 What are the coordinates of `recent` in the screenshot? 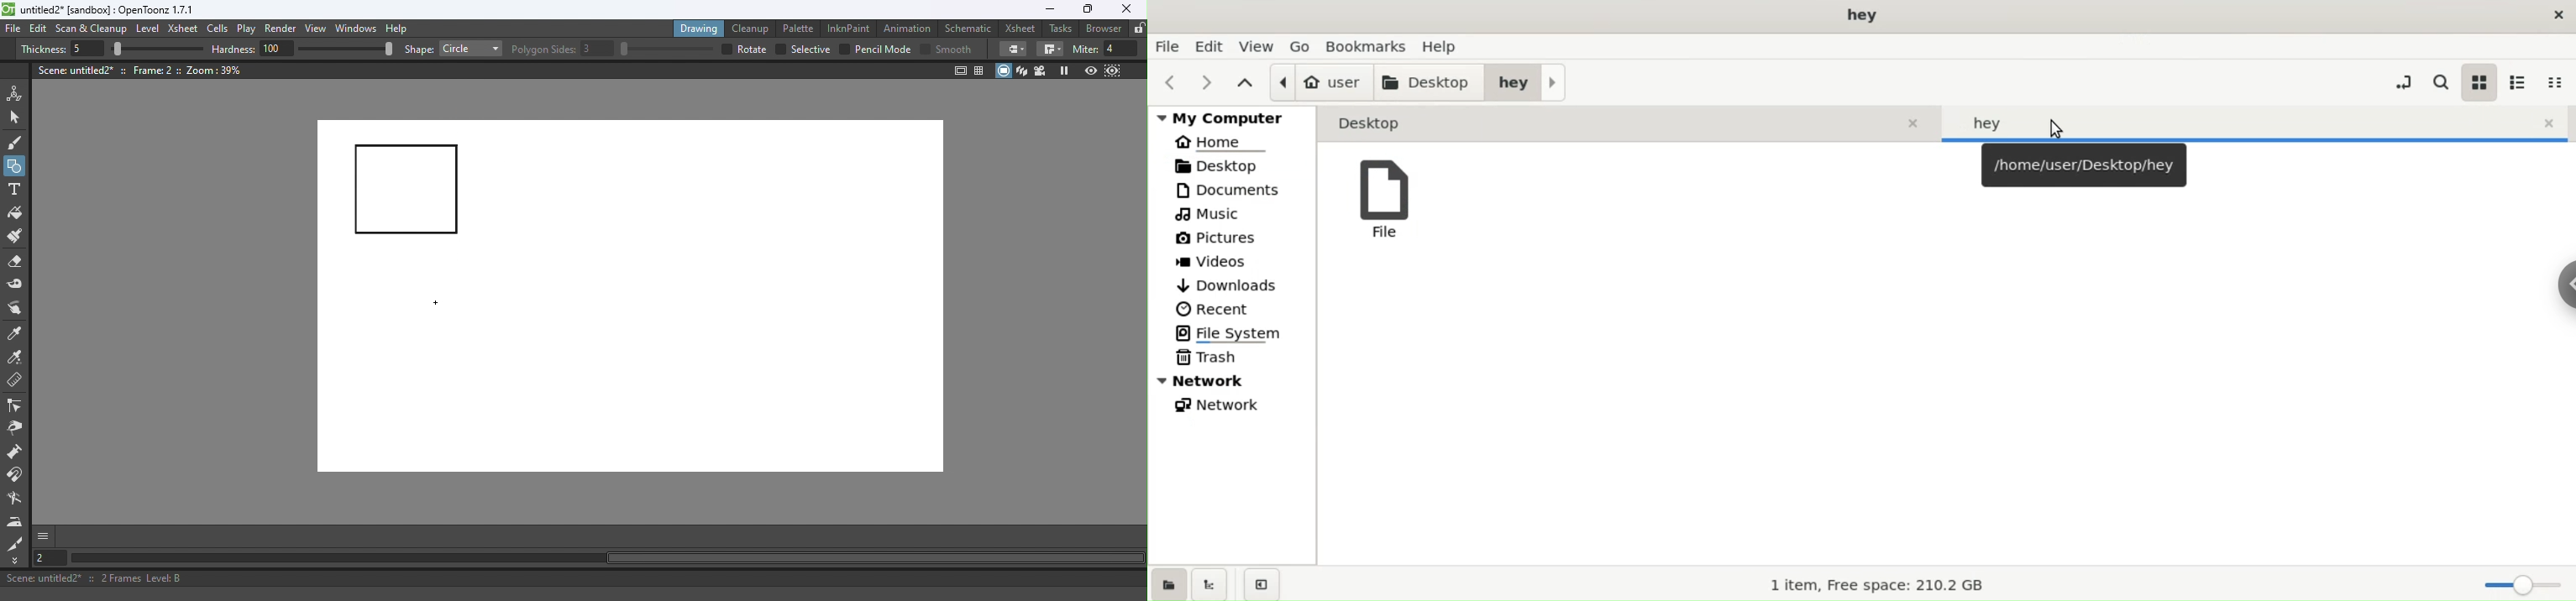 It's located at (1235, 310).